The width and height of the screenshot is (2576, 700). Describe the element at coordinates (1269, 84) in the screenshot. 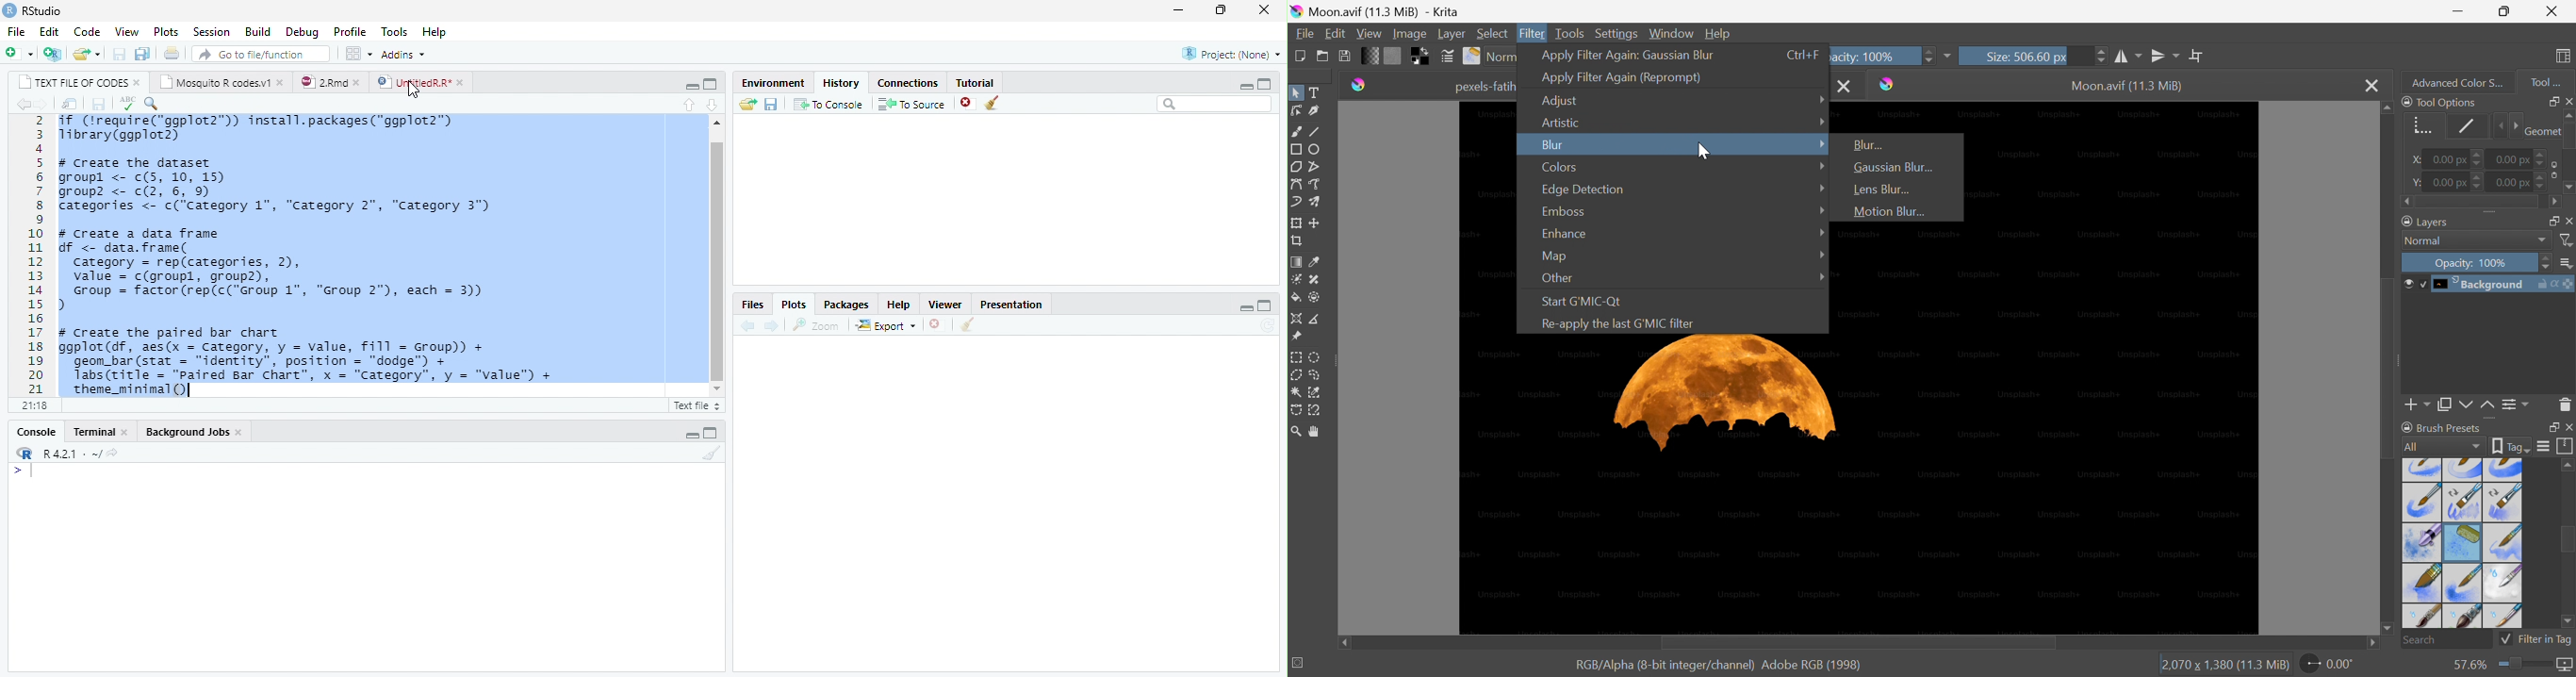

I see `maximize` at that location.